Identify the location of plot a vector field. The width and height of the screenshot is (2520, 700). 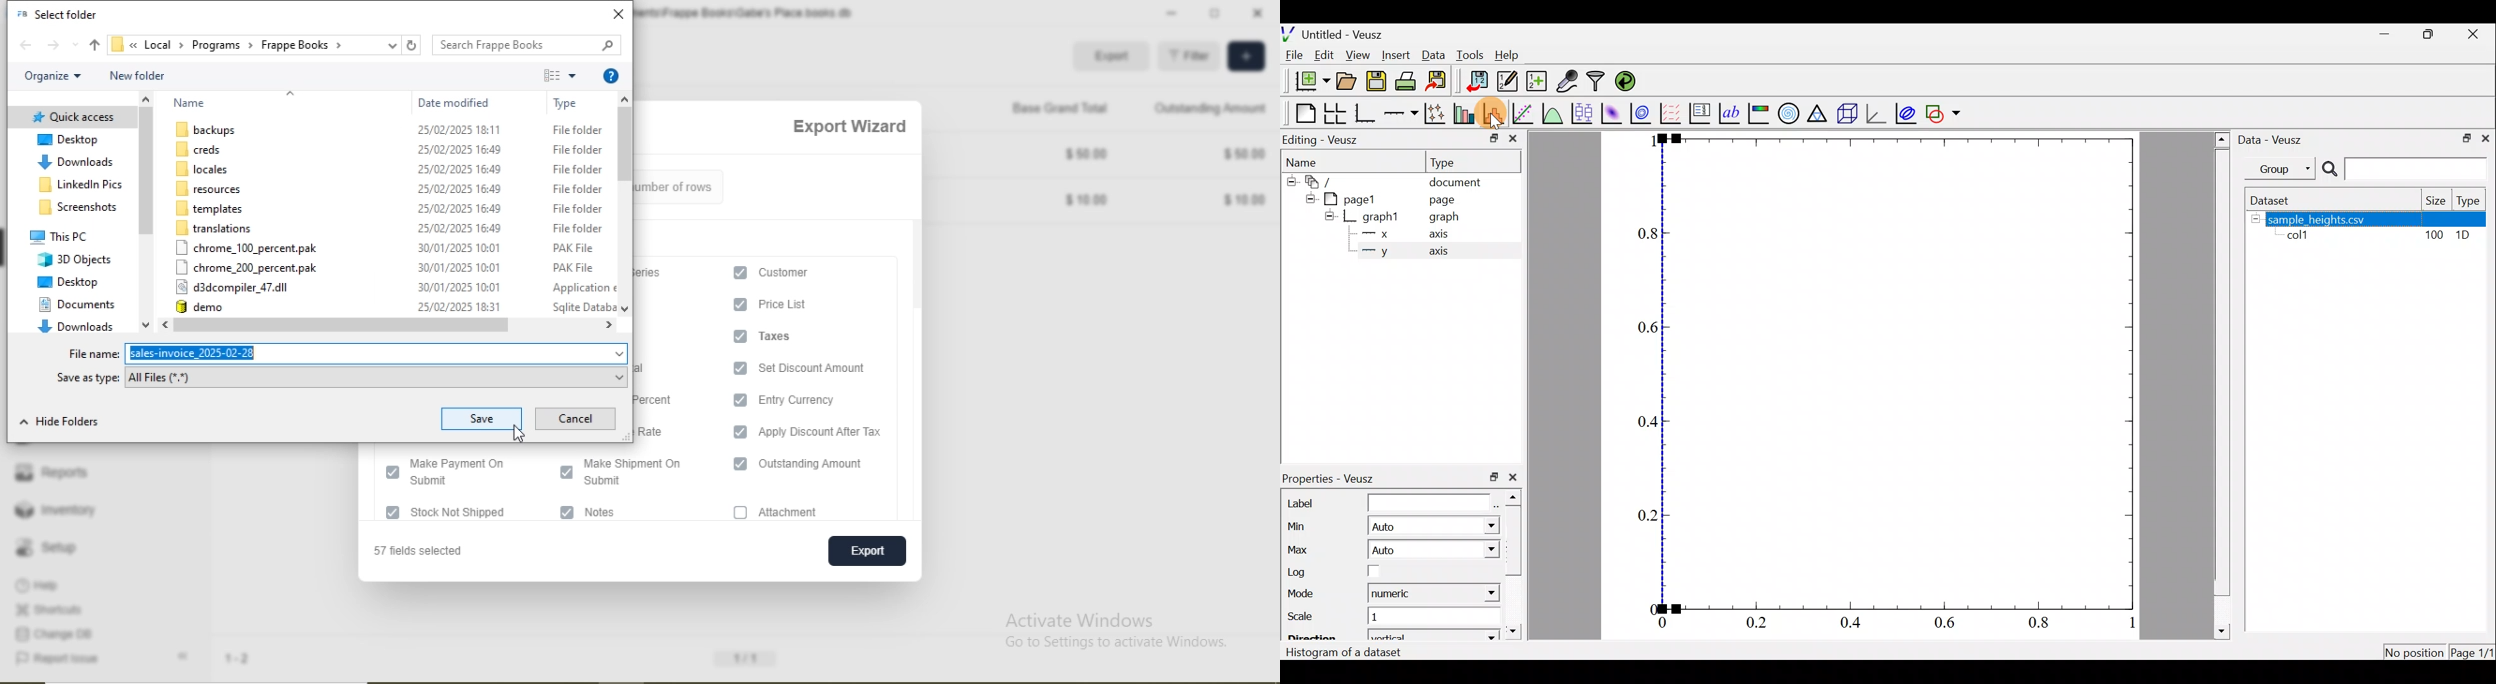
(1671, 113).